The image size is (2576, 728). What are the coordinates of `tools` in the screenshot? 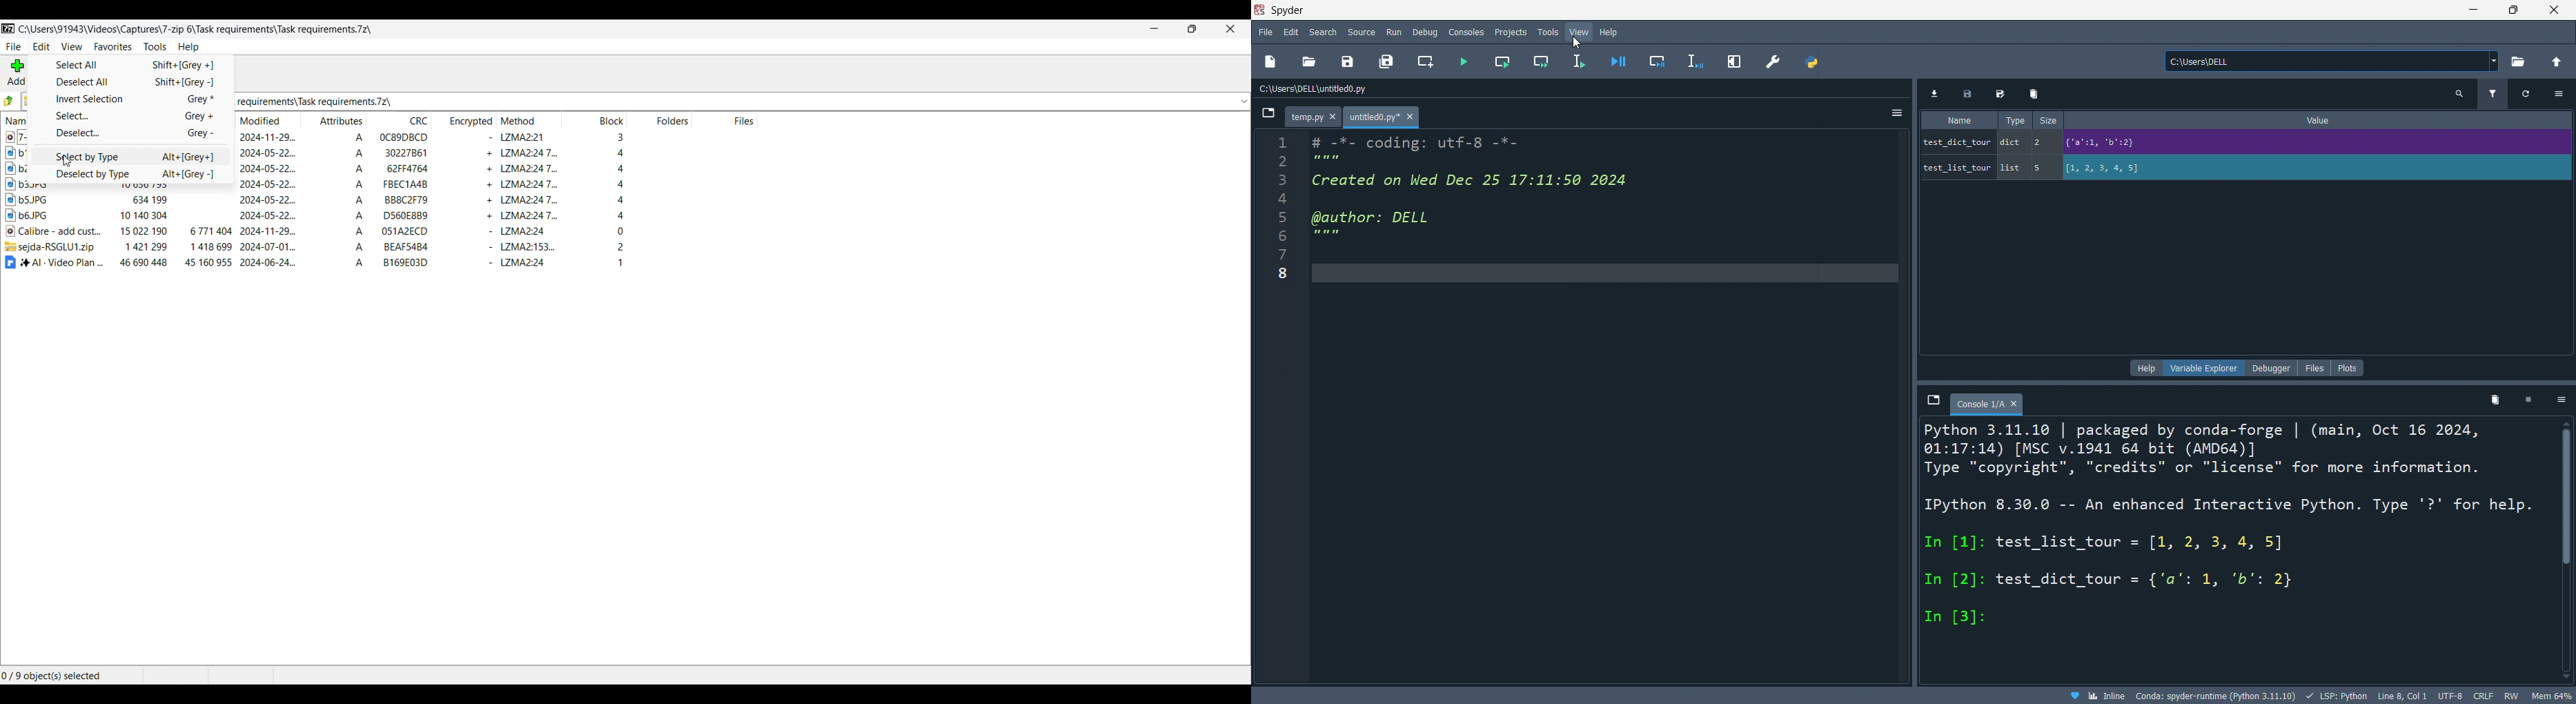 It's located at (1546, 32).